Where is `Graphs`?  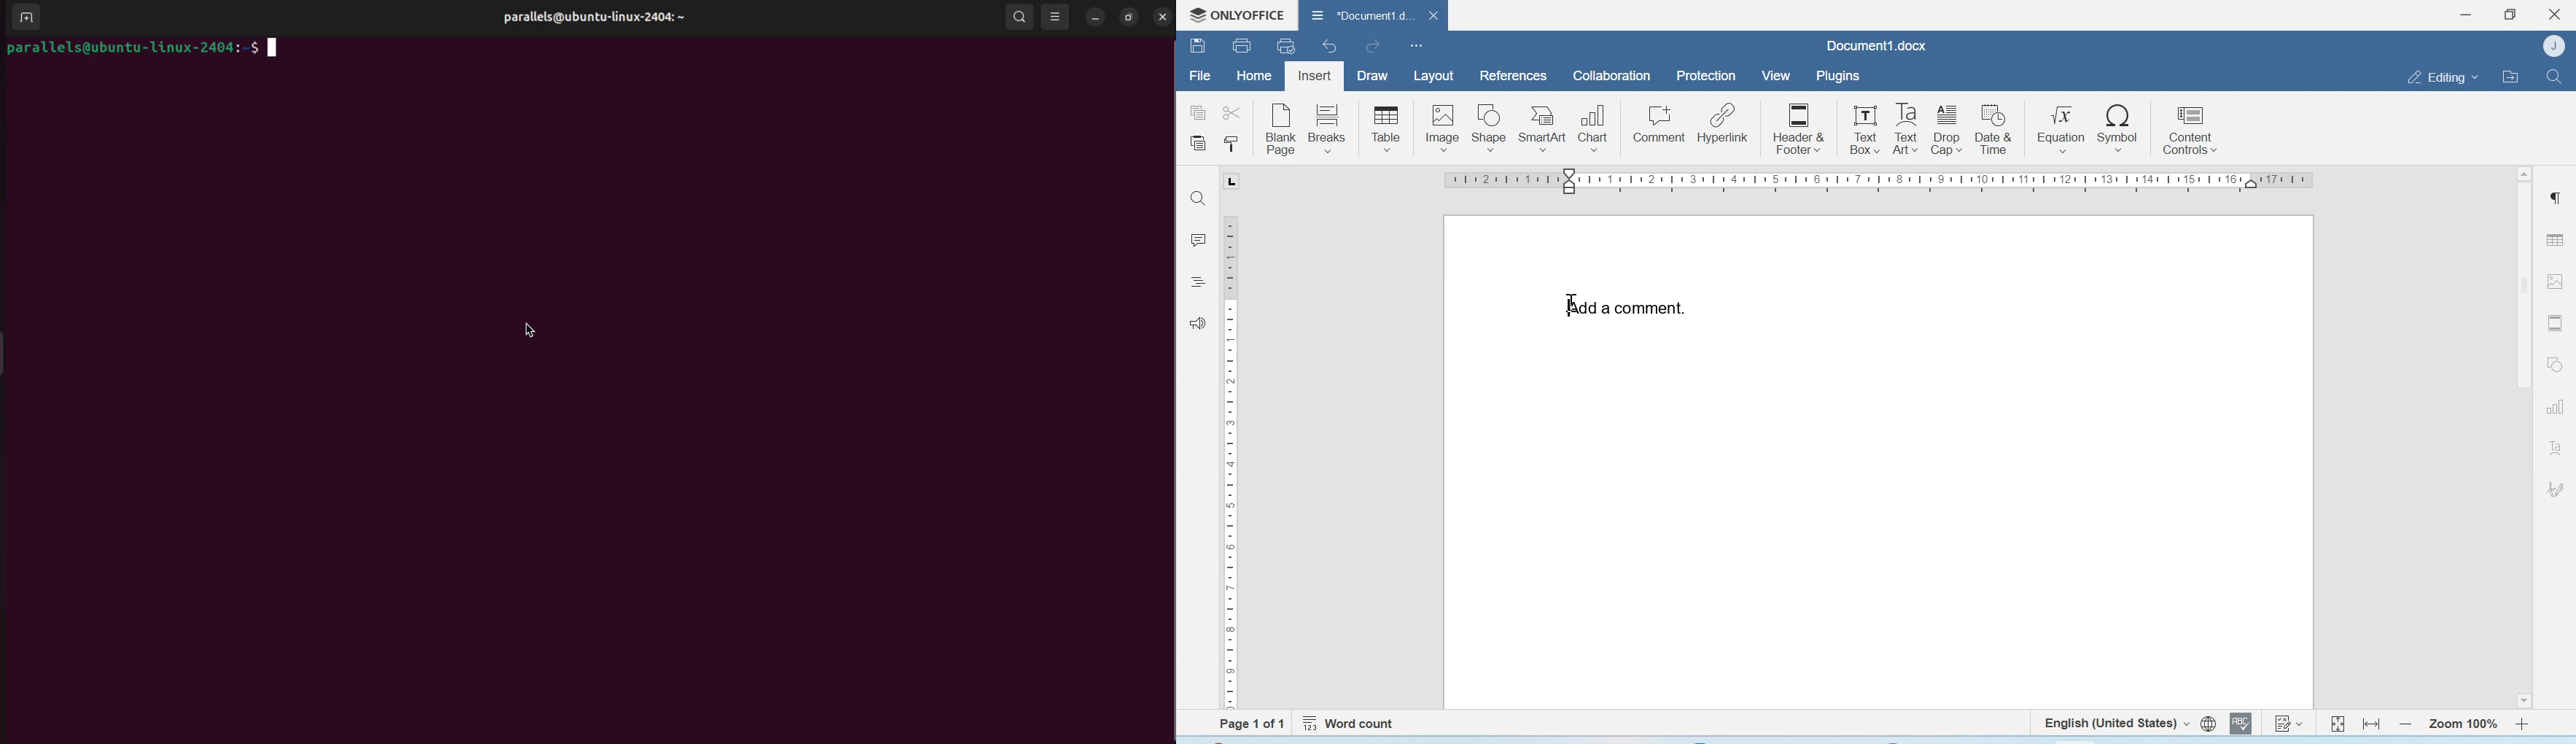
Graphs is located at coordinates (2555, 407).